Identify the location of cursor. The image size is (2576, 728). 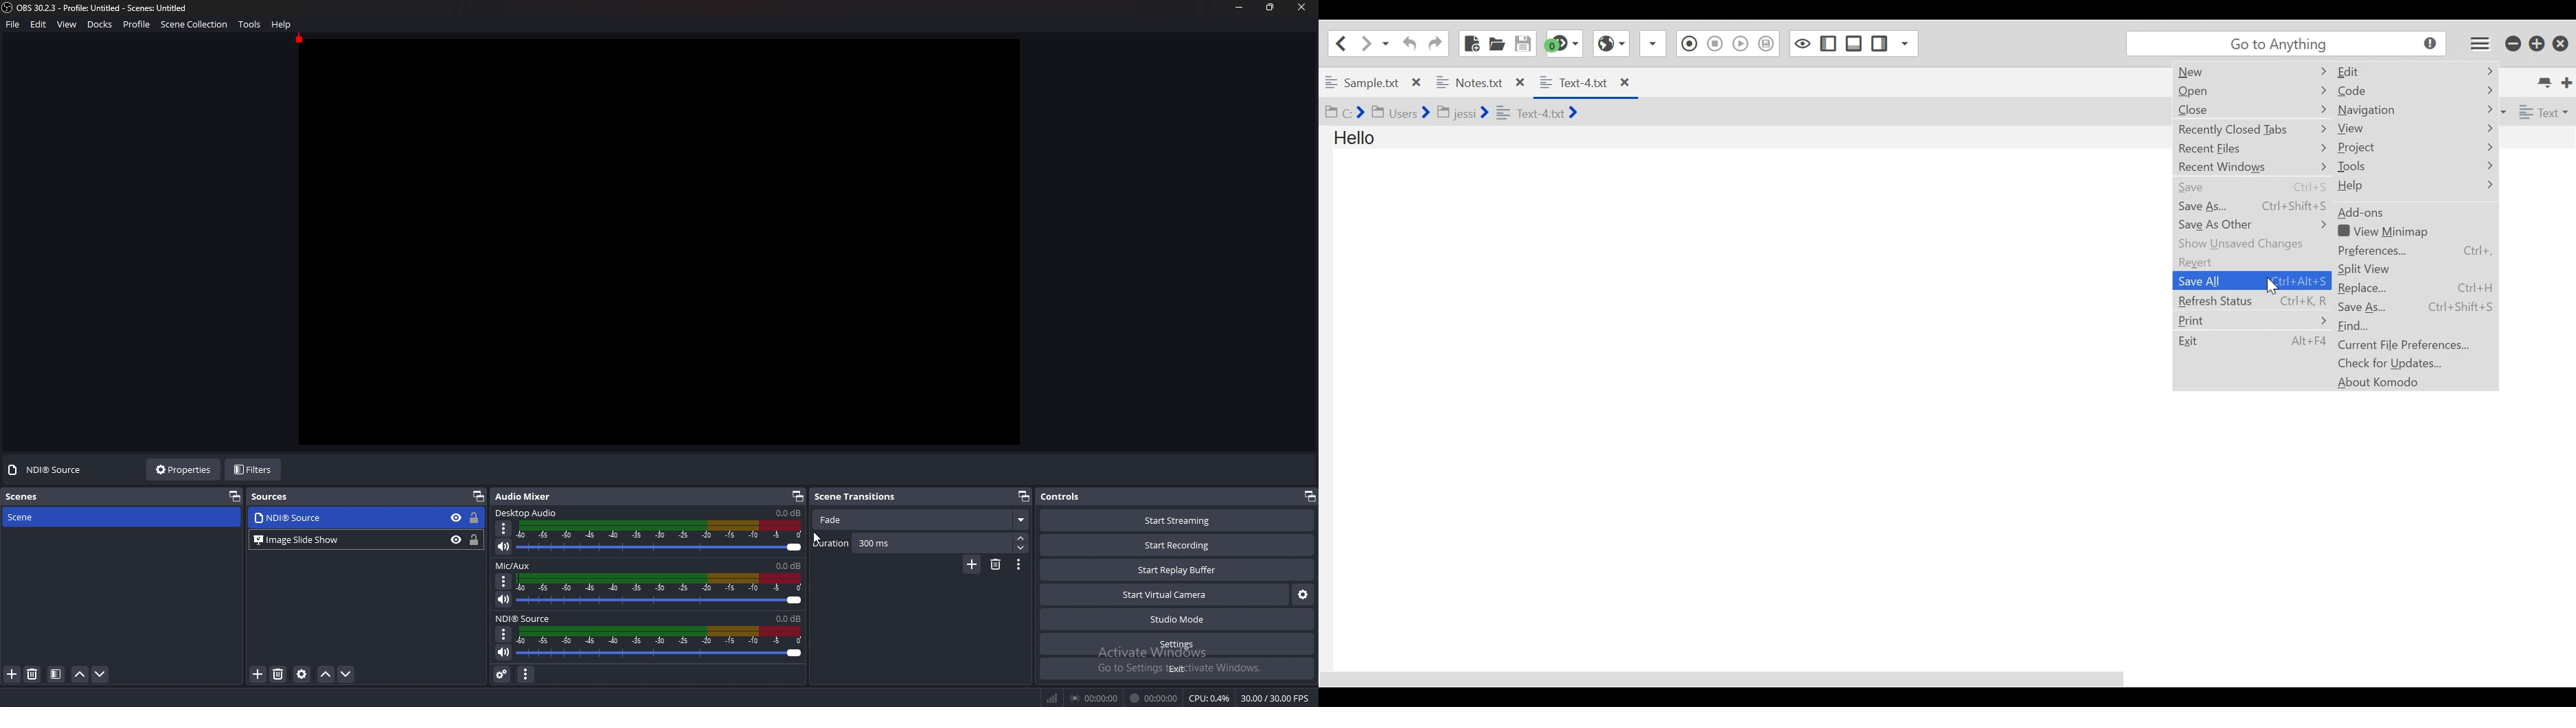
(818, 540).